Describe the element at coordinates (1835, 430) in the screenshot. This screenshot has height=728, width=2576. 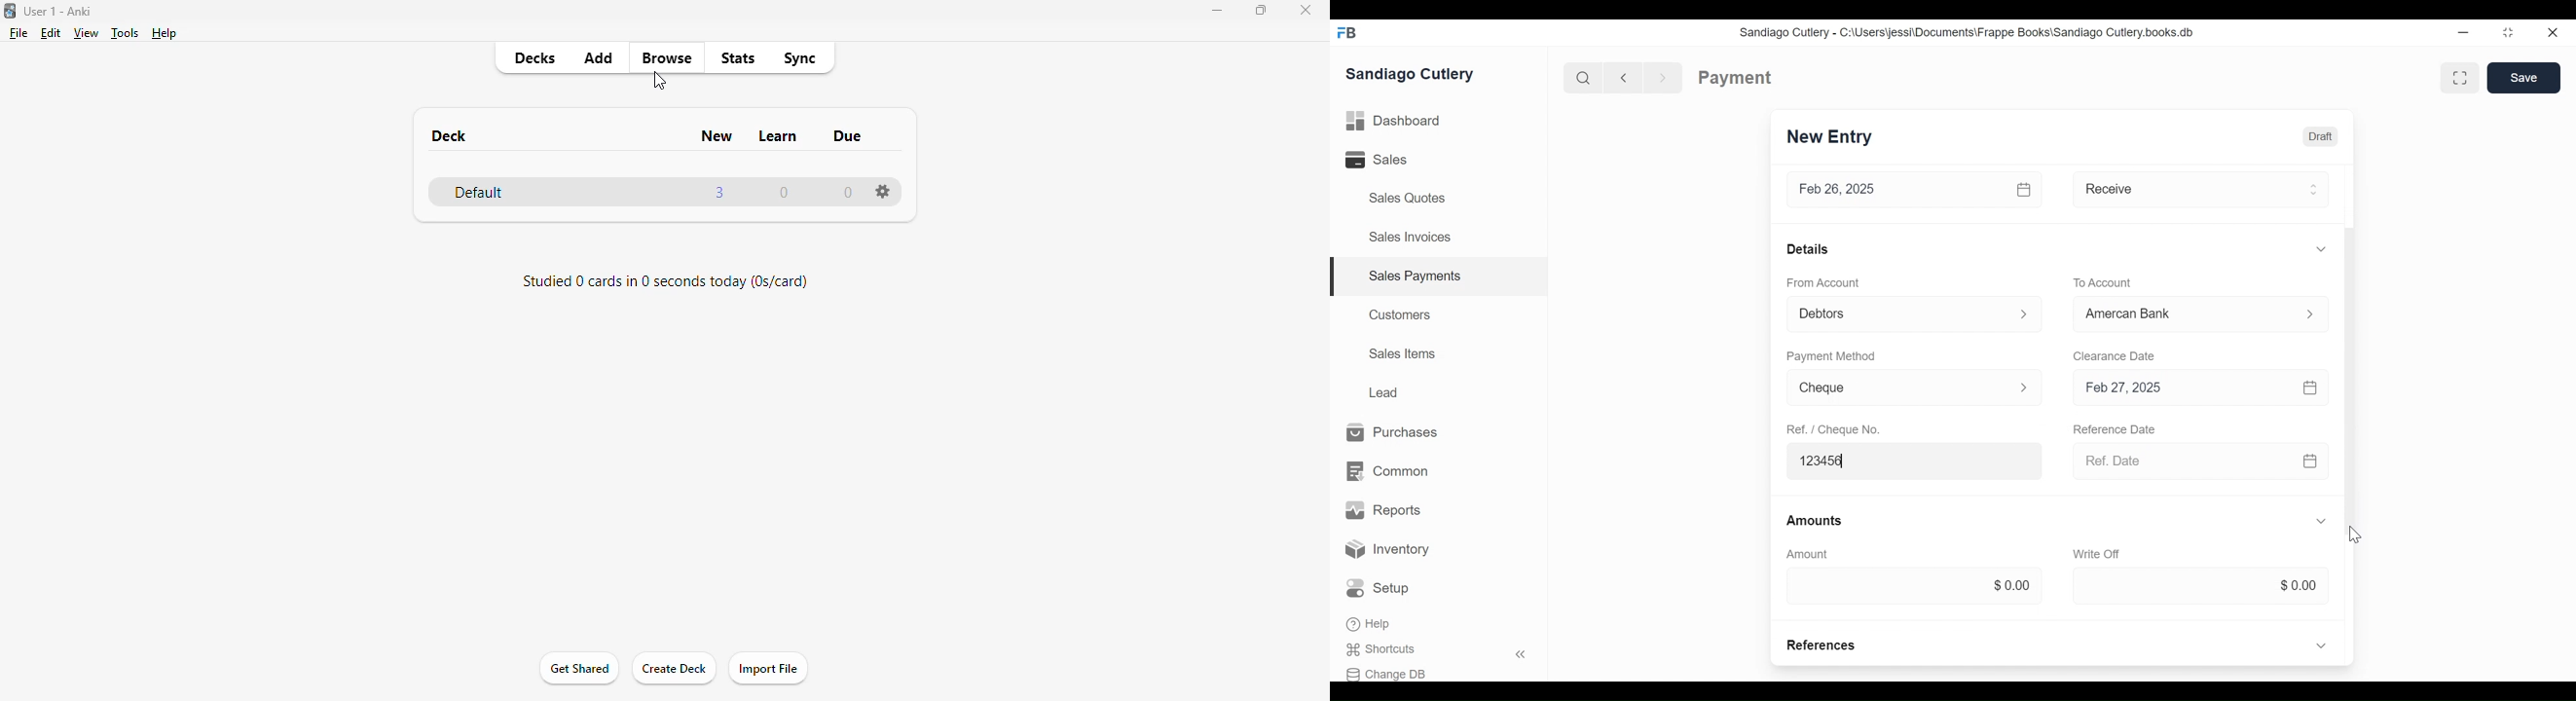
I see `Ref. / Cheque No.` at that location.